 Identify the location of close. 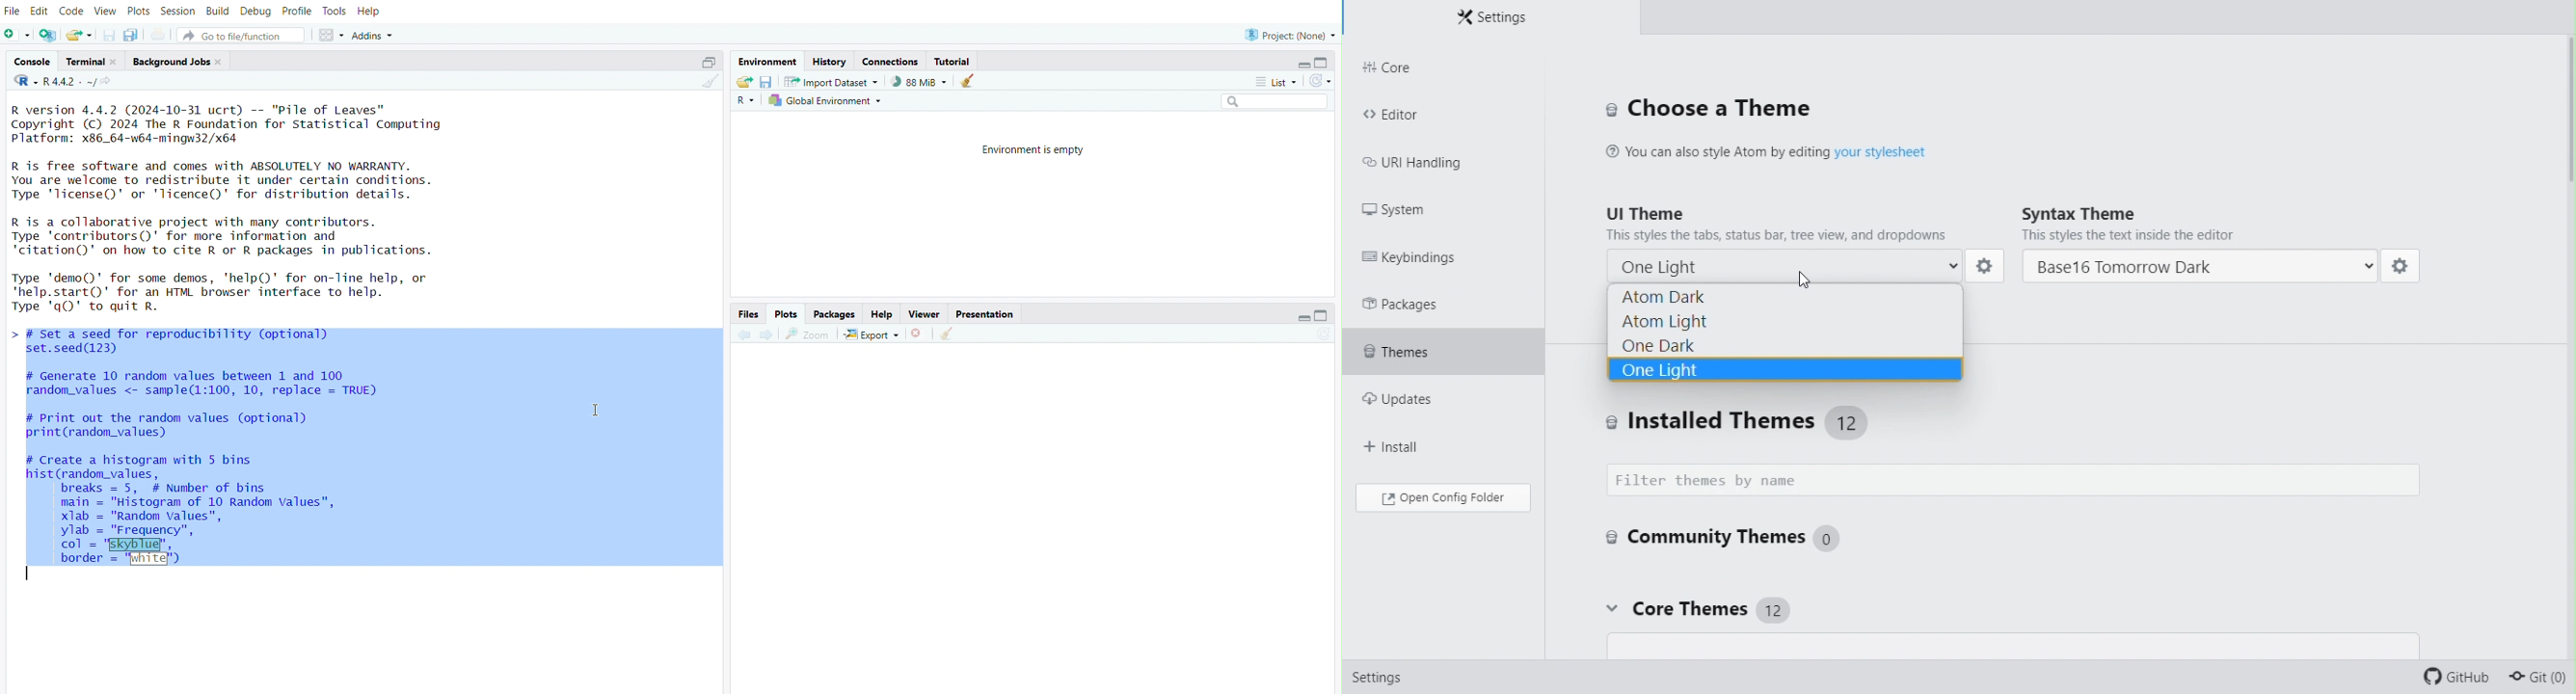
(223, 64).